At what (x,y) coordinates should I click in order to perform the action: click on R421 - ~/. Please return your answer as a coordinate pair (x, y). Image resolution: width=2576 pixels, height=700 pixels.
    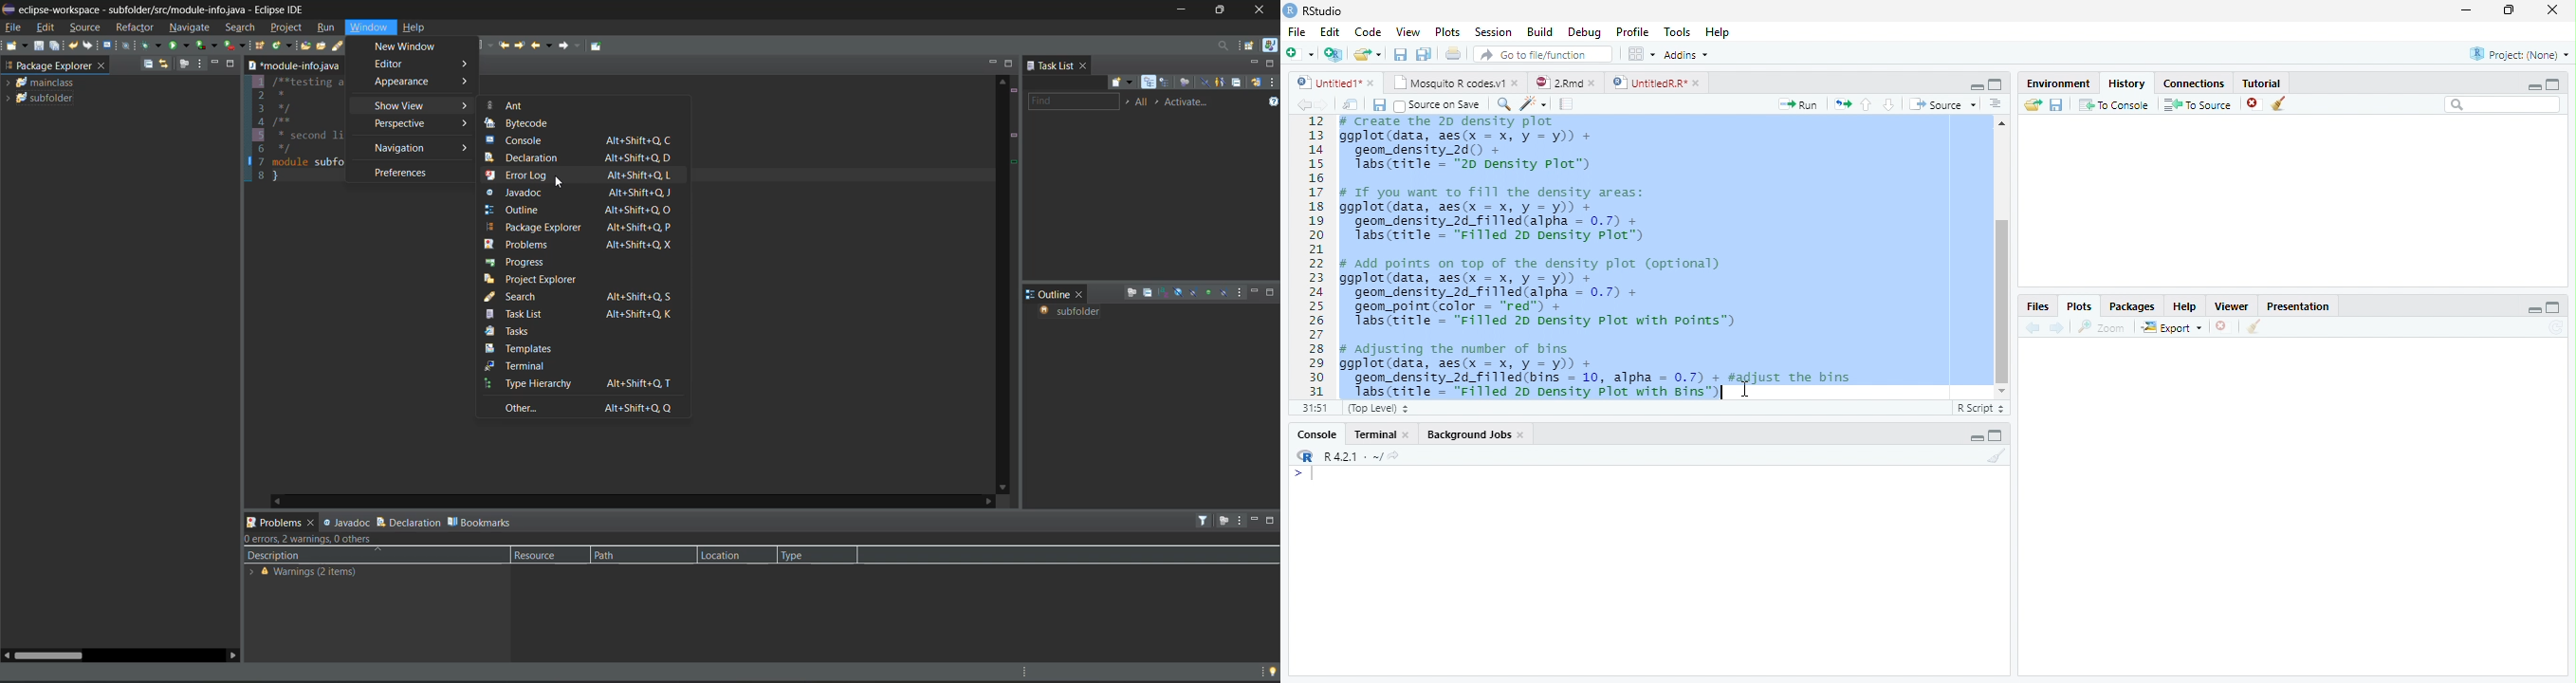
    Looking at the image, I should click on (1347, 456).